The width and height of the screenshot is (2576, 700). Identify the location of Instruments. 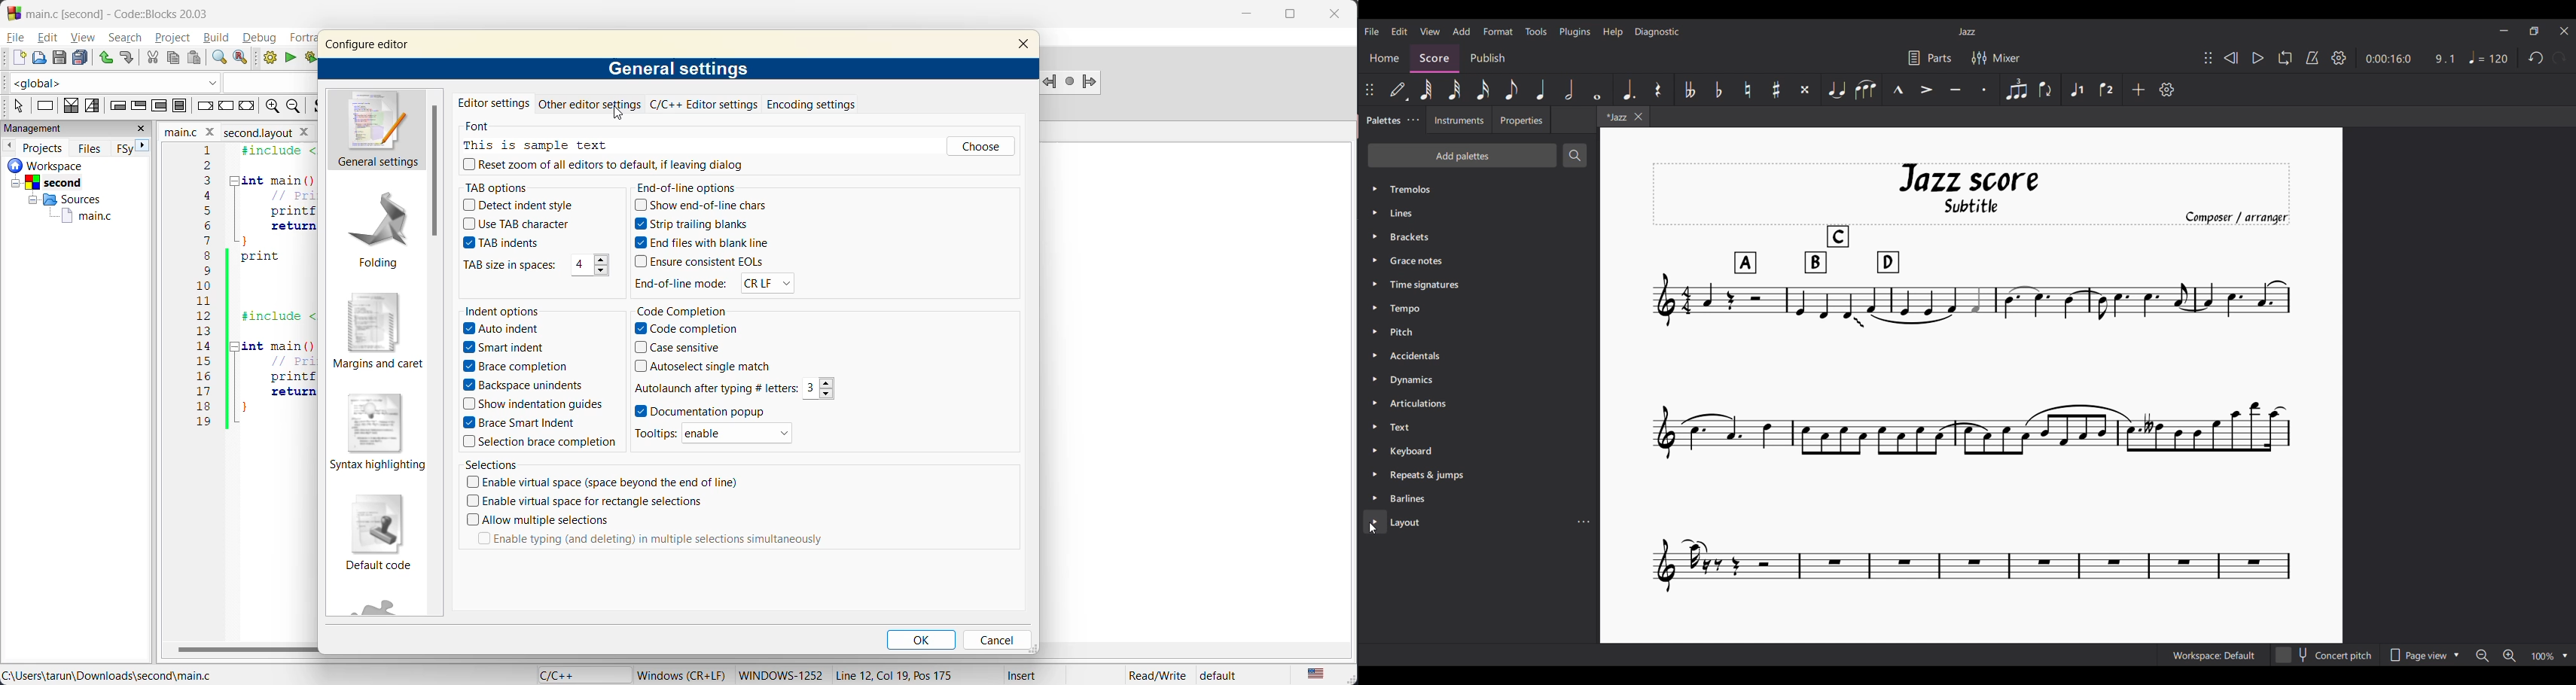
(1459, 120).